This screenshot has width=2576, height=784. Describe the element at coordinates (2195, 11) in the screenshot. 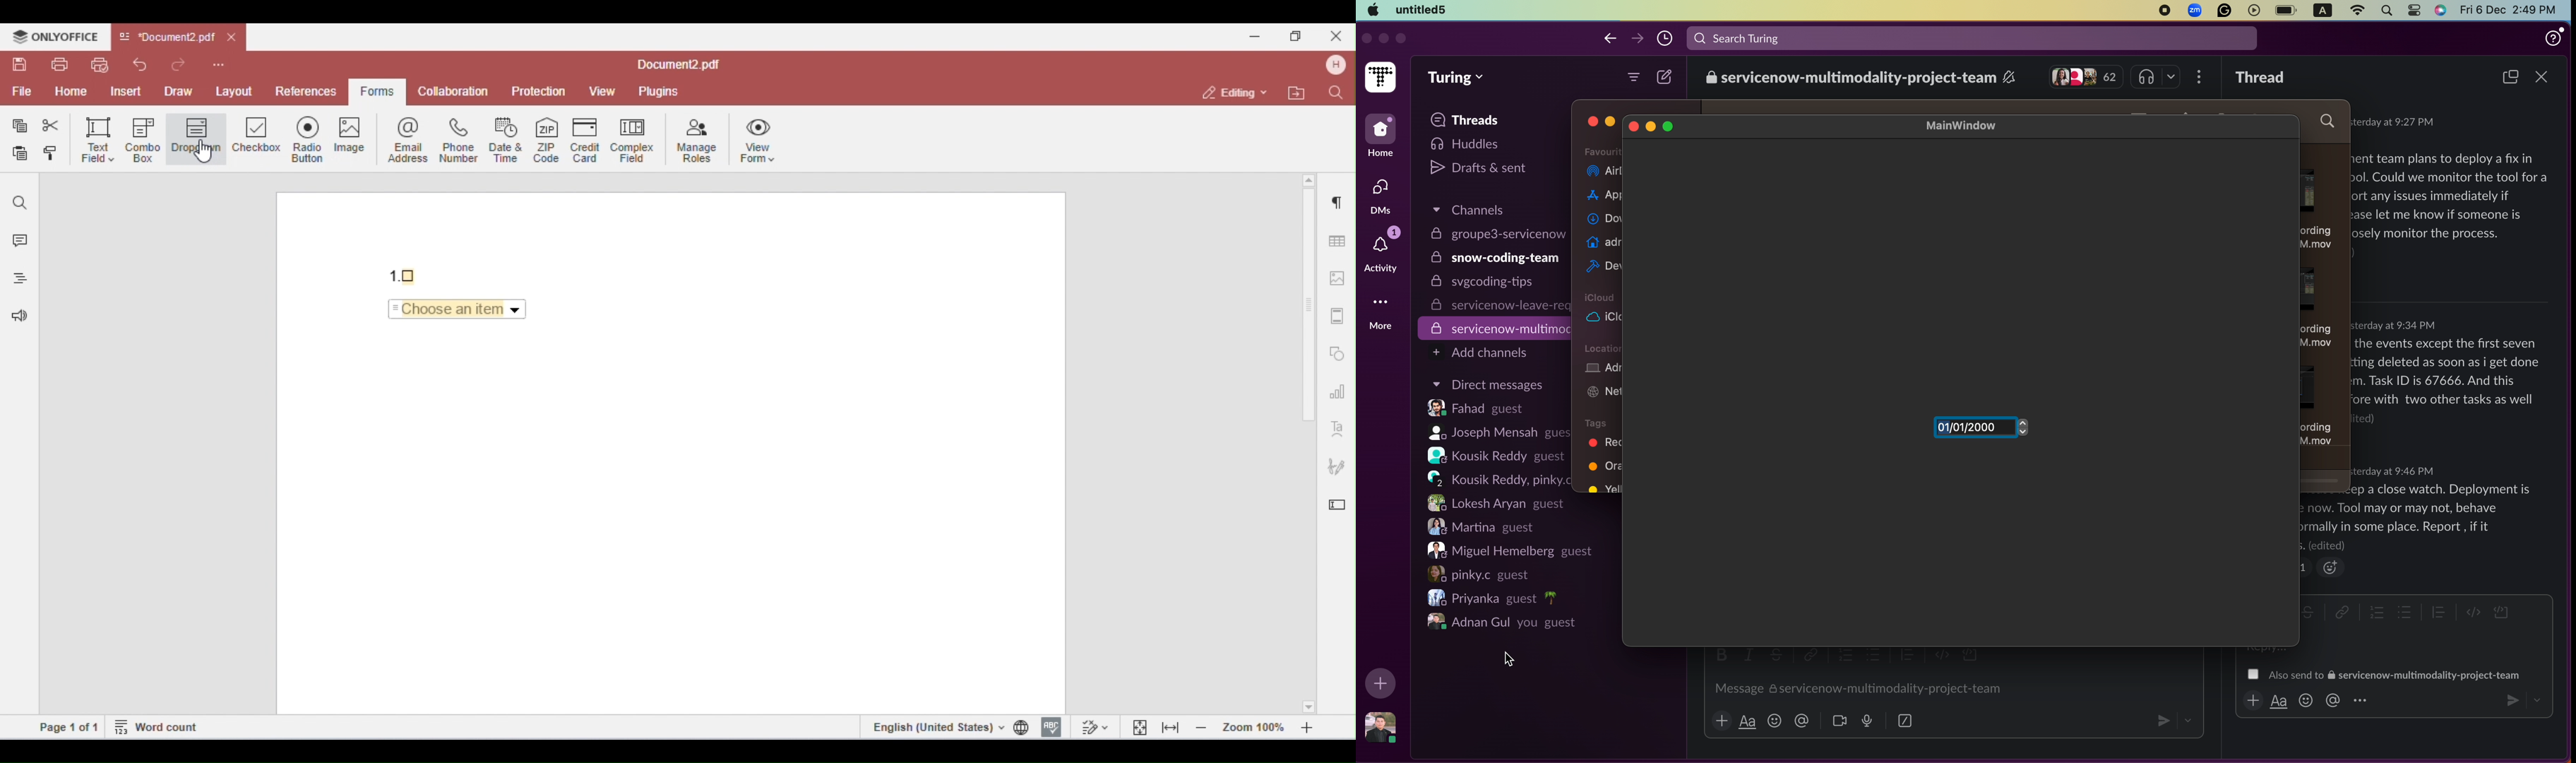

I see `zm` at that location.